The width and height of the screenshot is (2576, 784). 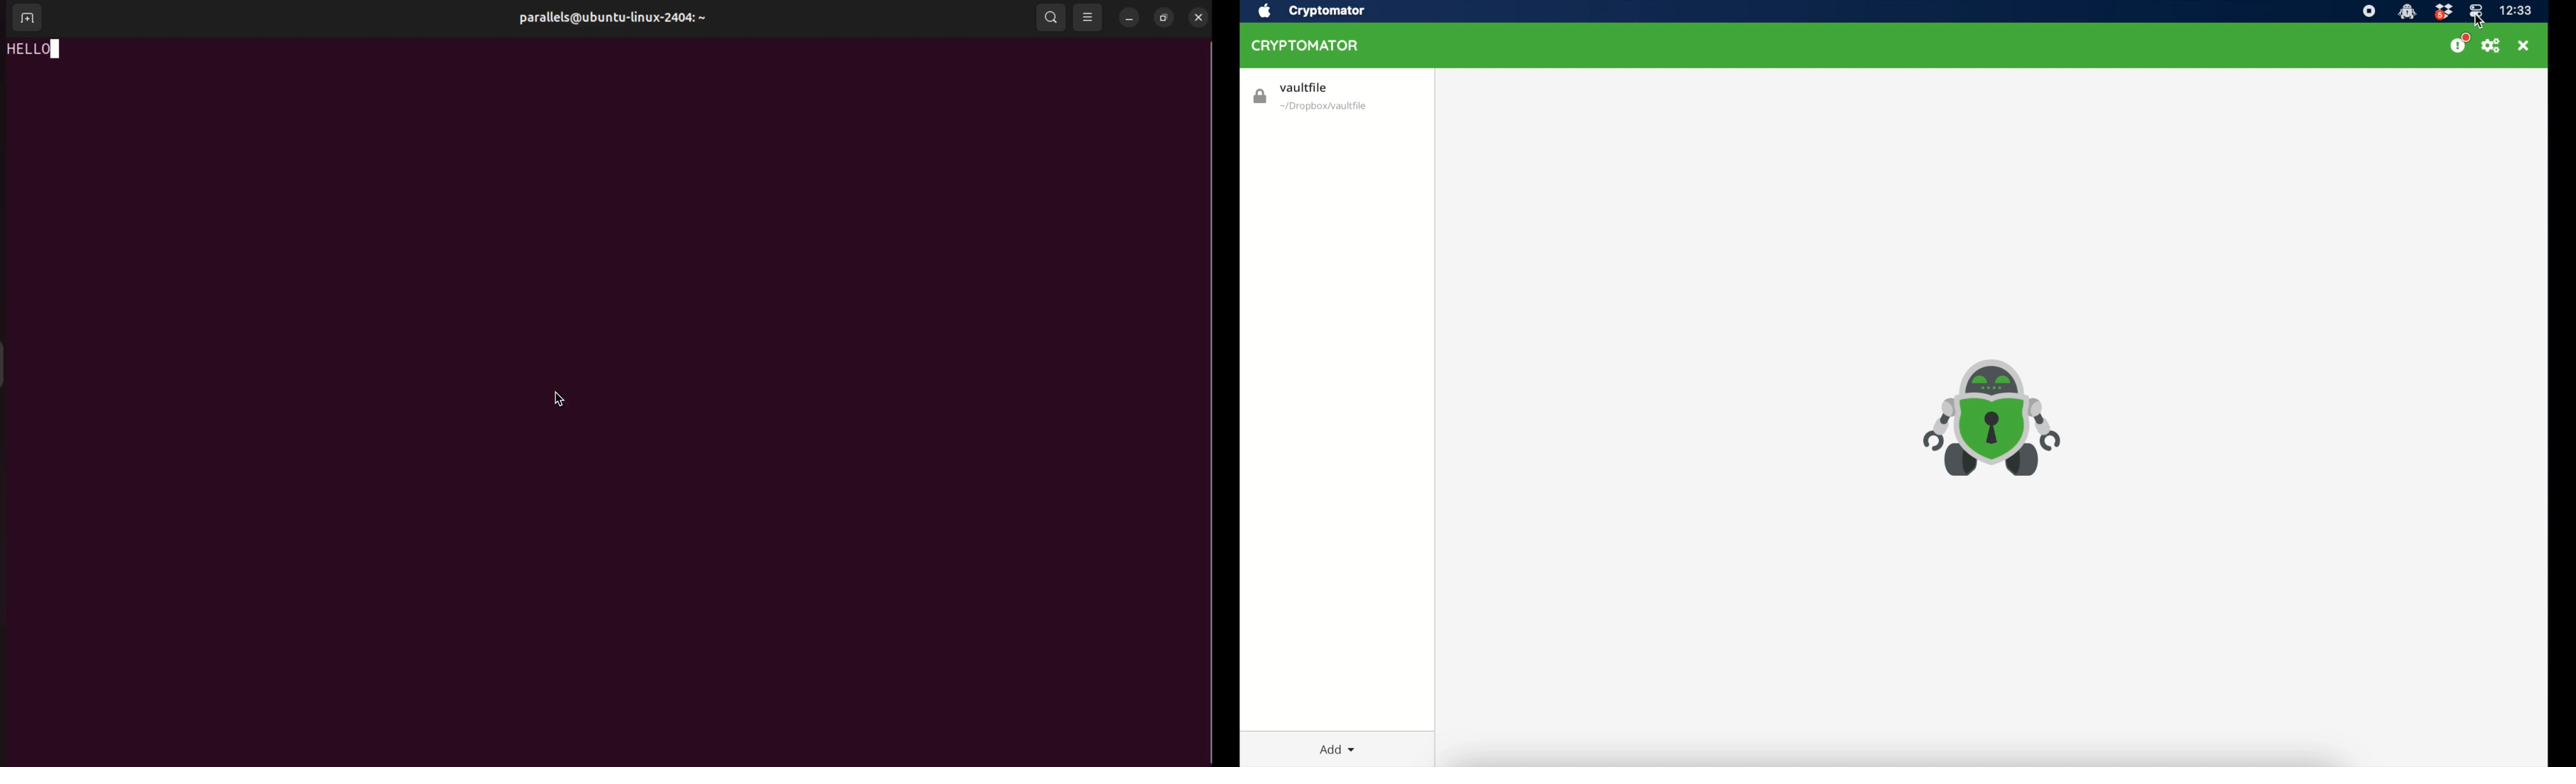 I want to click on dropbox icon, so click(x=2443, y=11).